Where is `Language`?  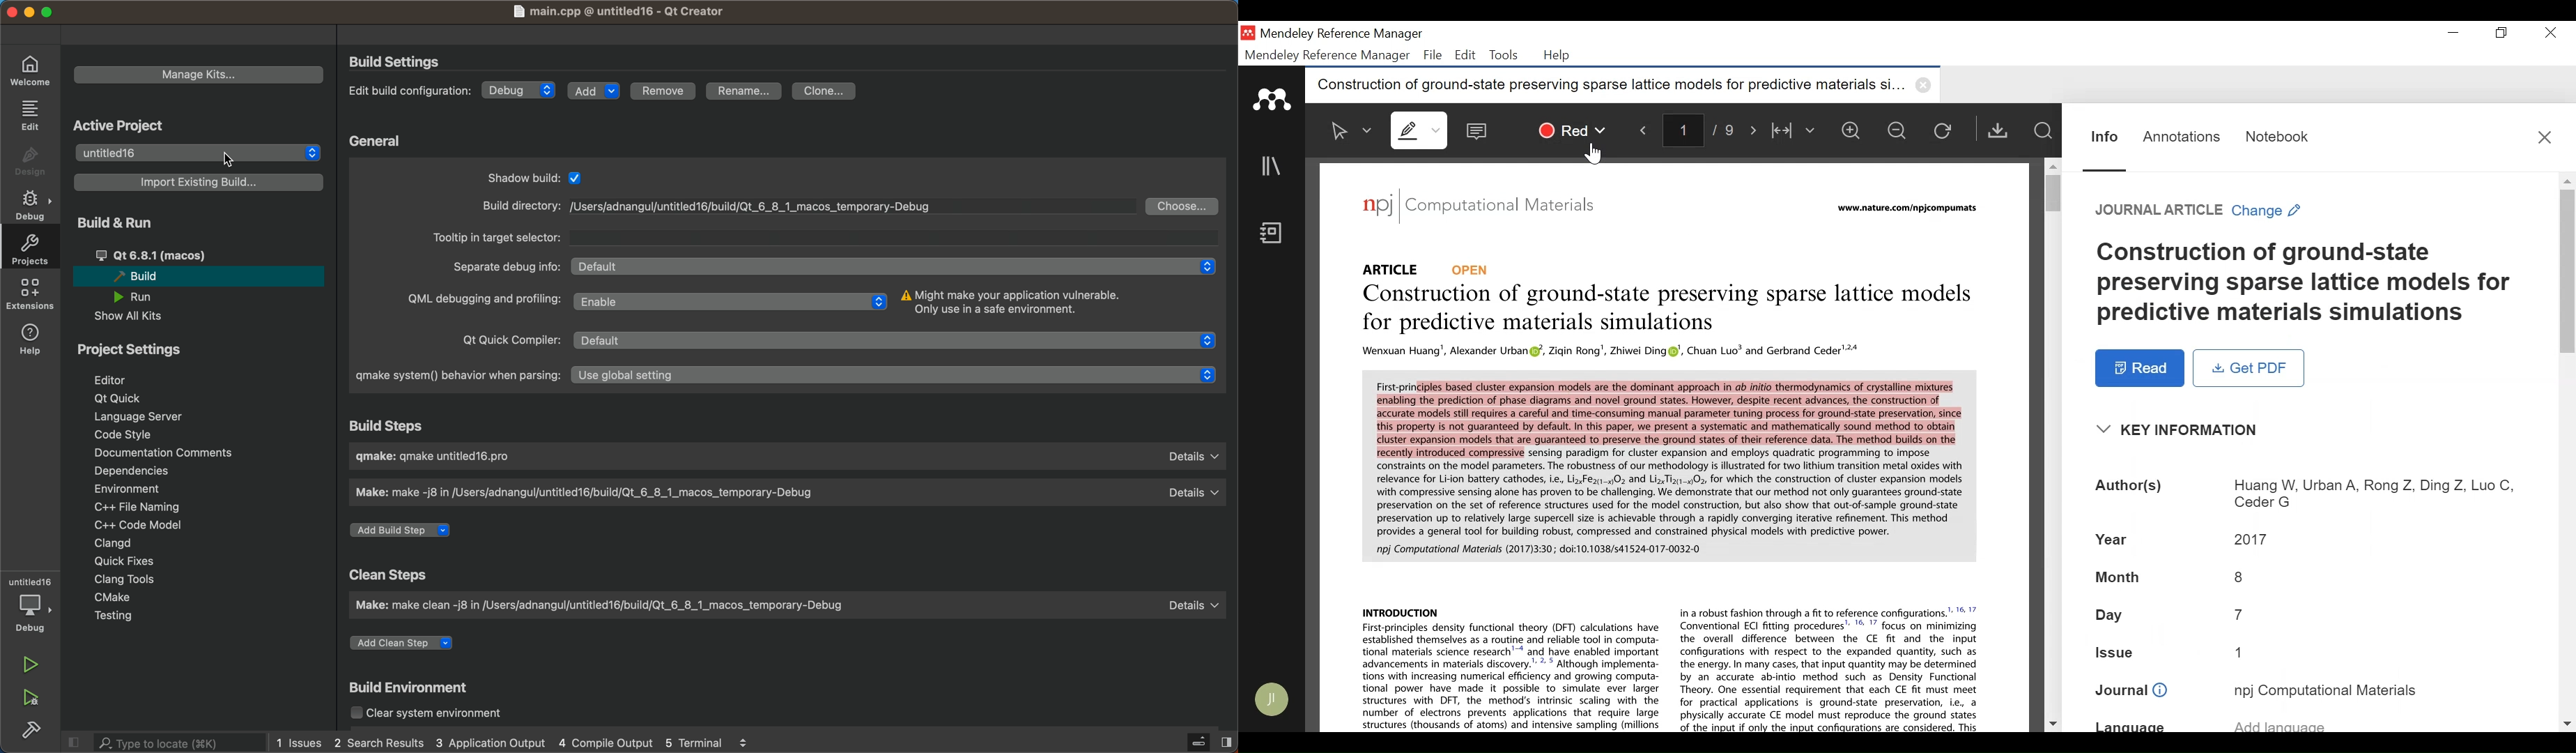
Language is located at coordinates (2143, 726).